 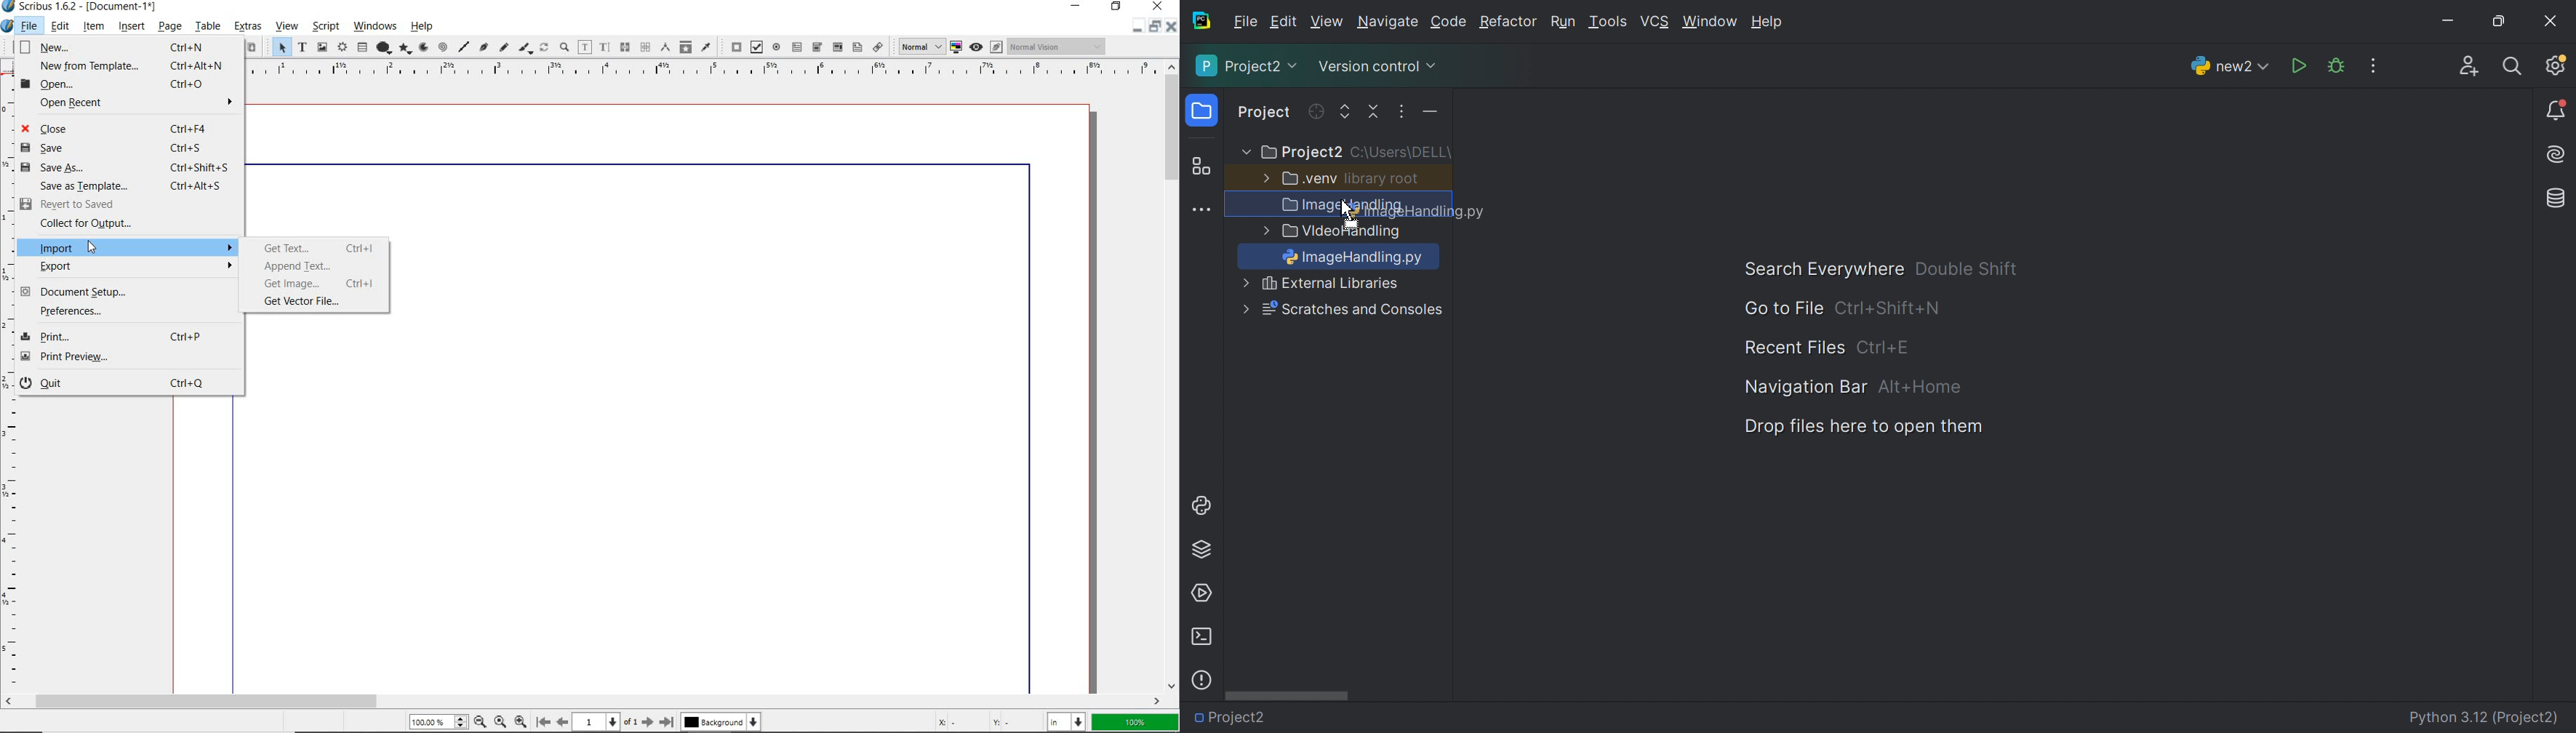 I want to click on help, so click(x=422, y=26).